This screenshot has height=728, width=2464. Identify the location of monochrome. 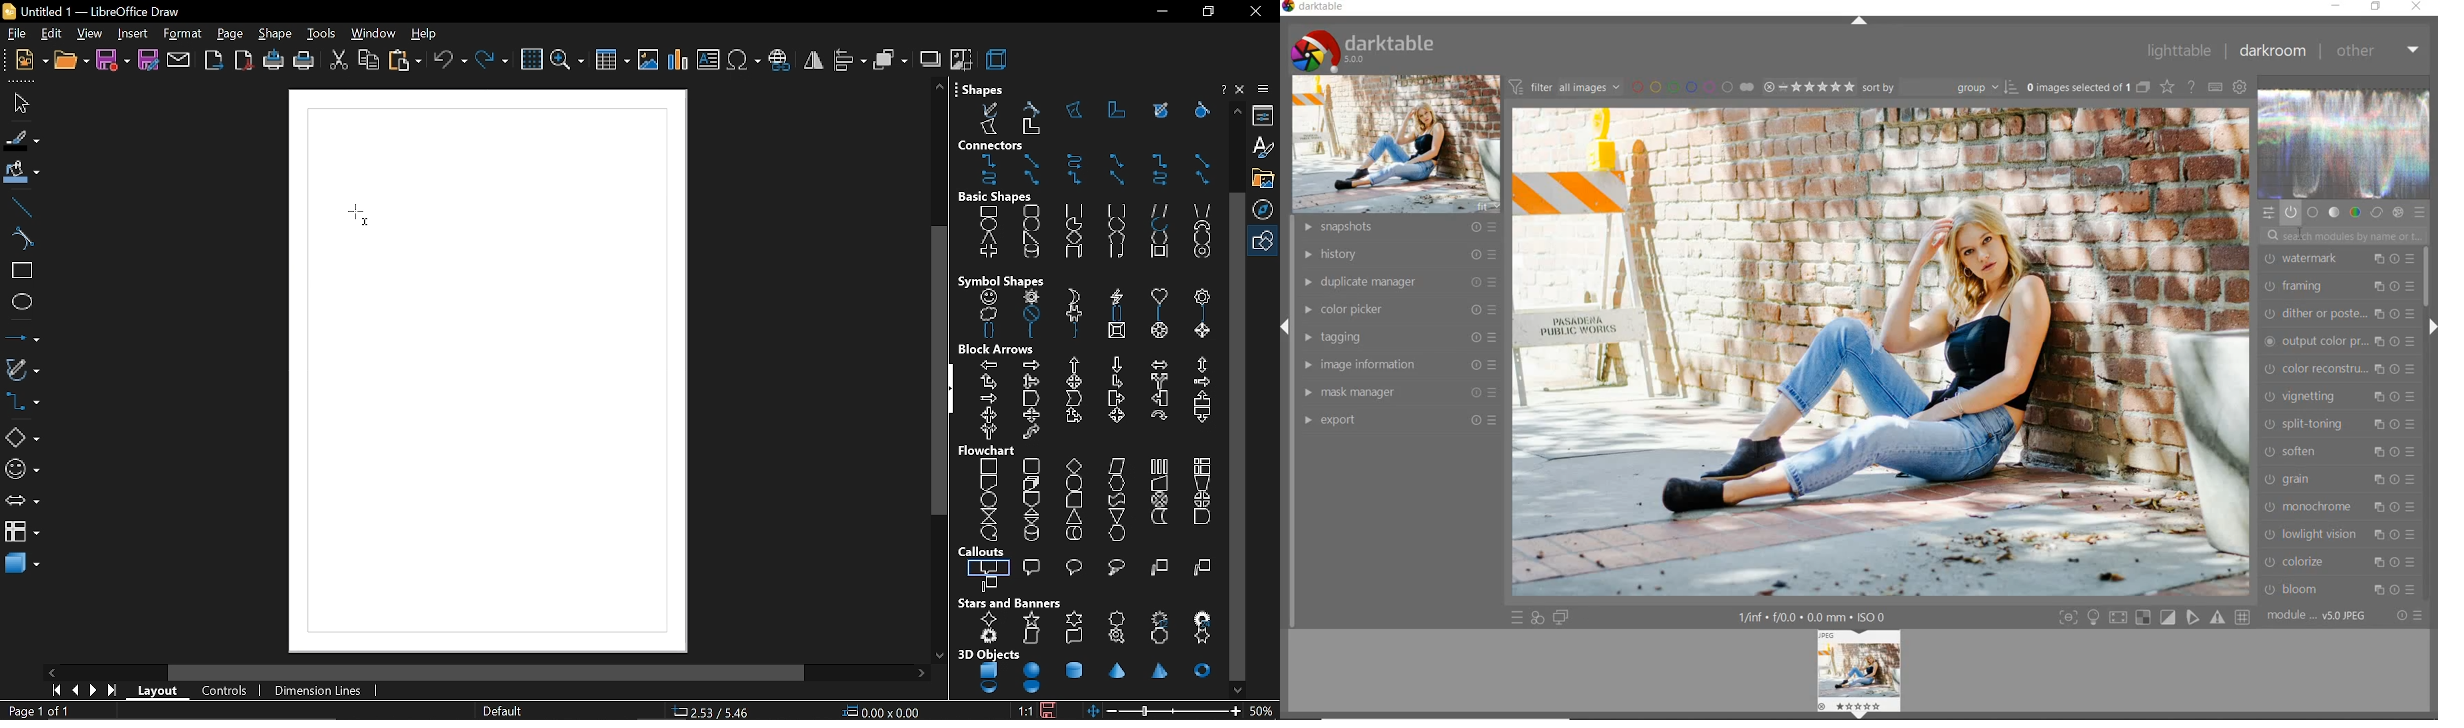
(2339, 509).